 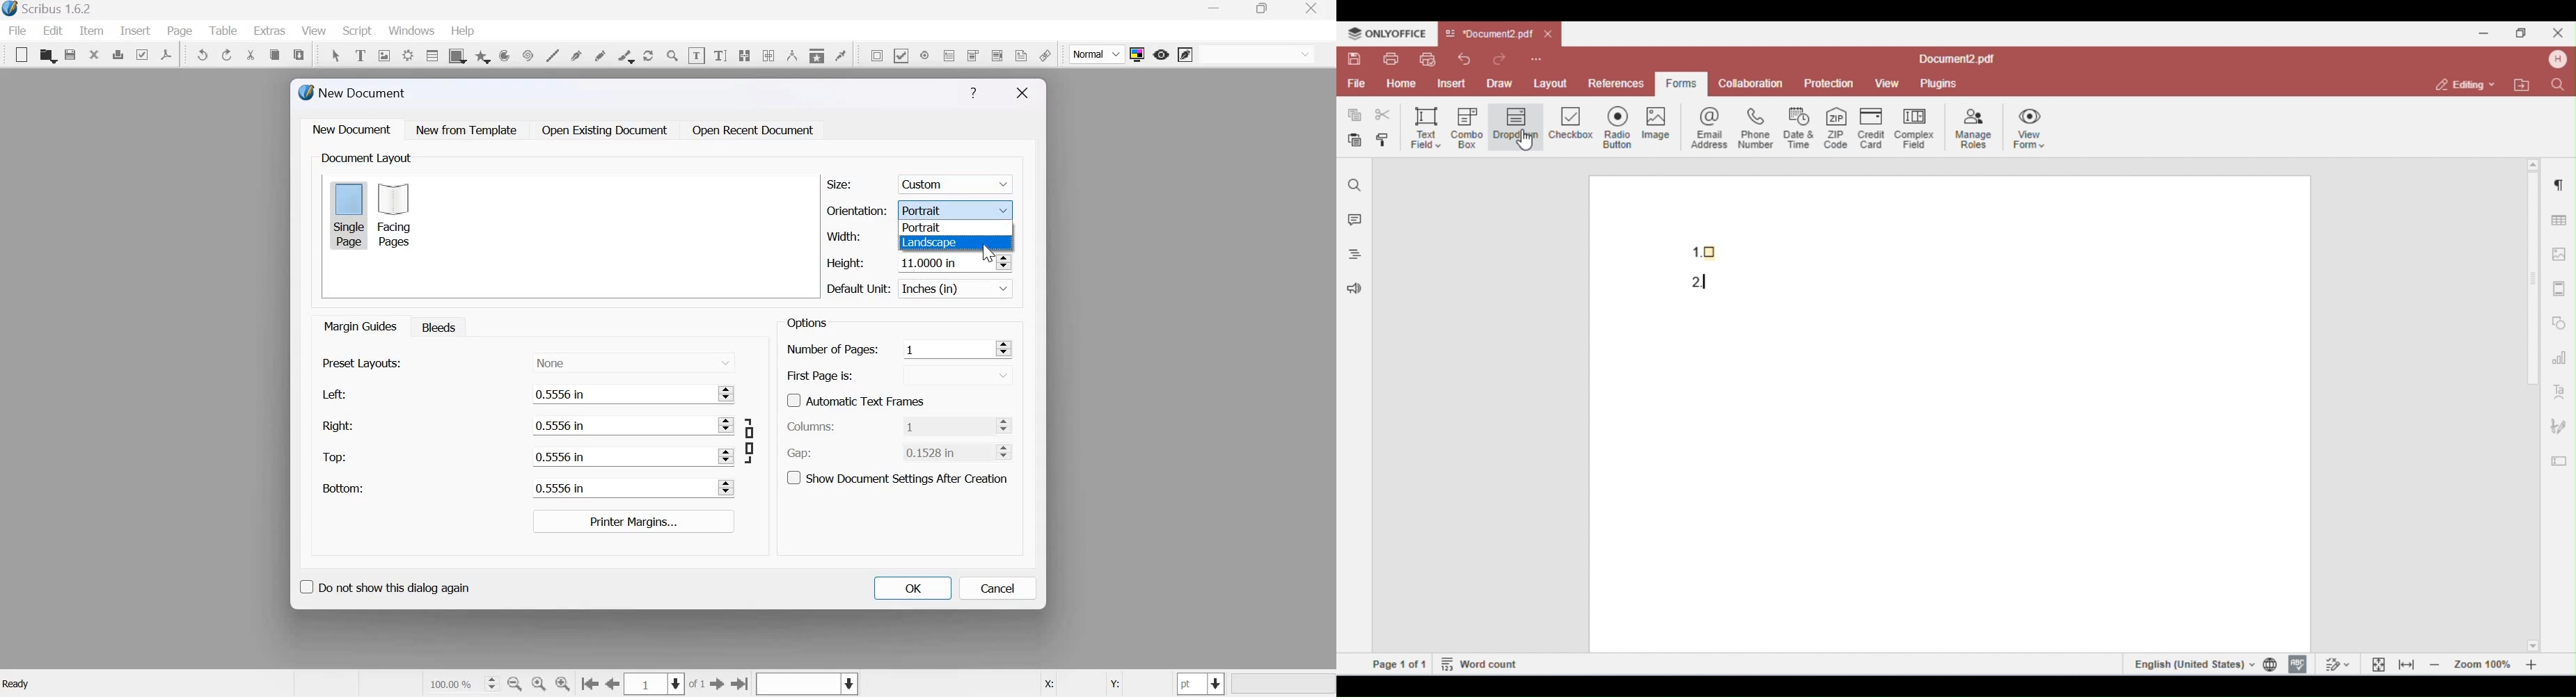 What do you see at coordinates (791, 55) in the screenshot?
I see `Measurements` at bounding box center [791, 55].